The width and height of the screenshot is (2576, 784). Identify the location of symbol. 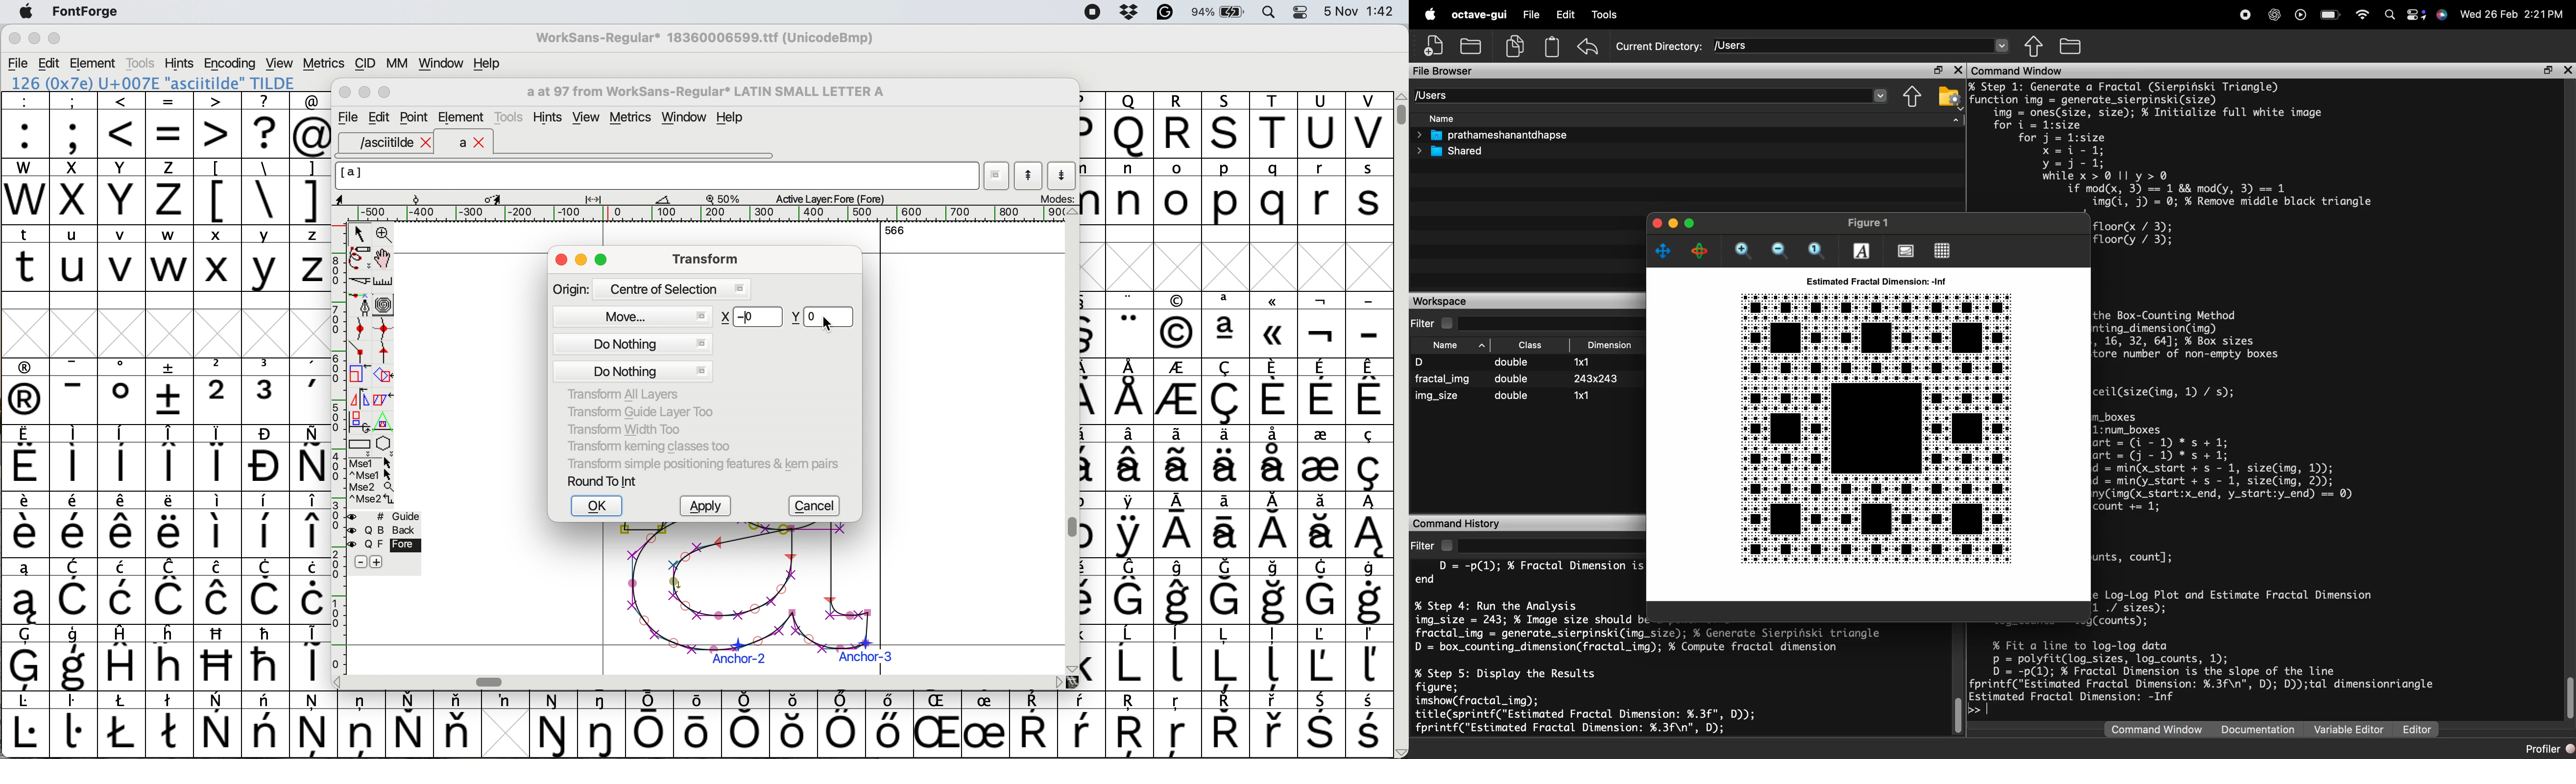
(1275, 456).